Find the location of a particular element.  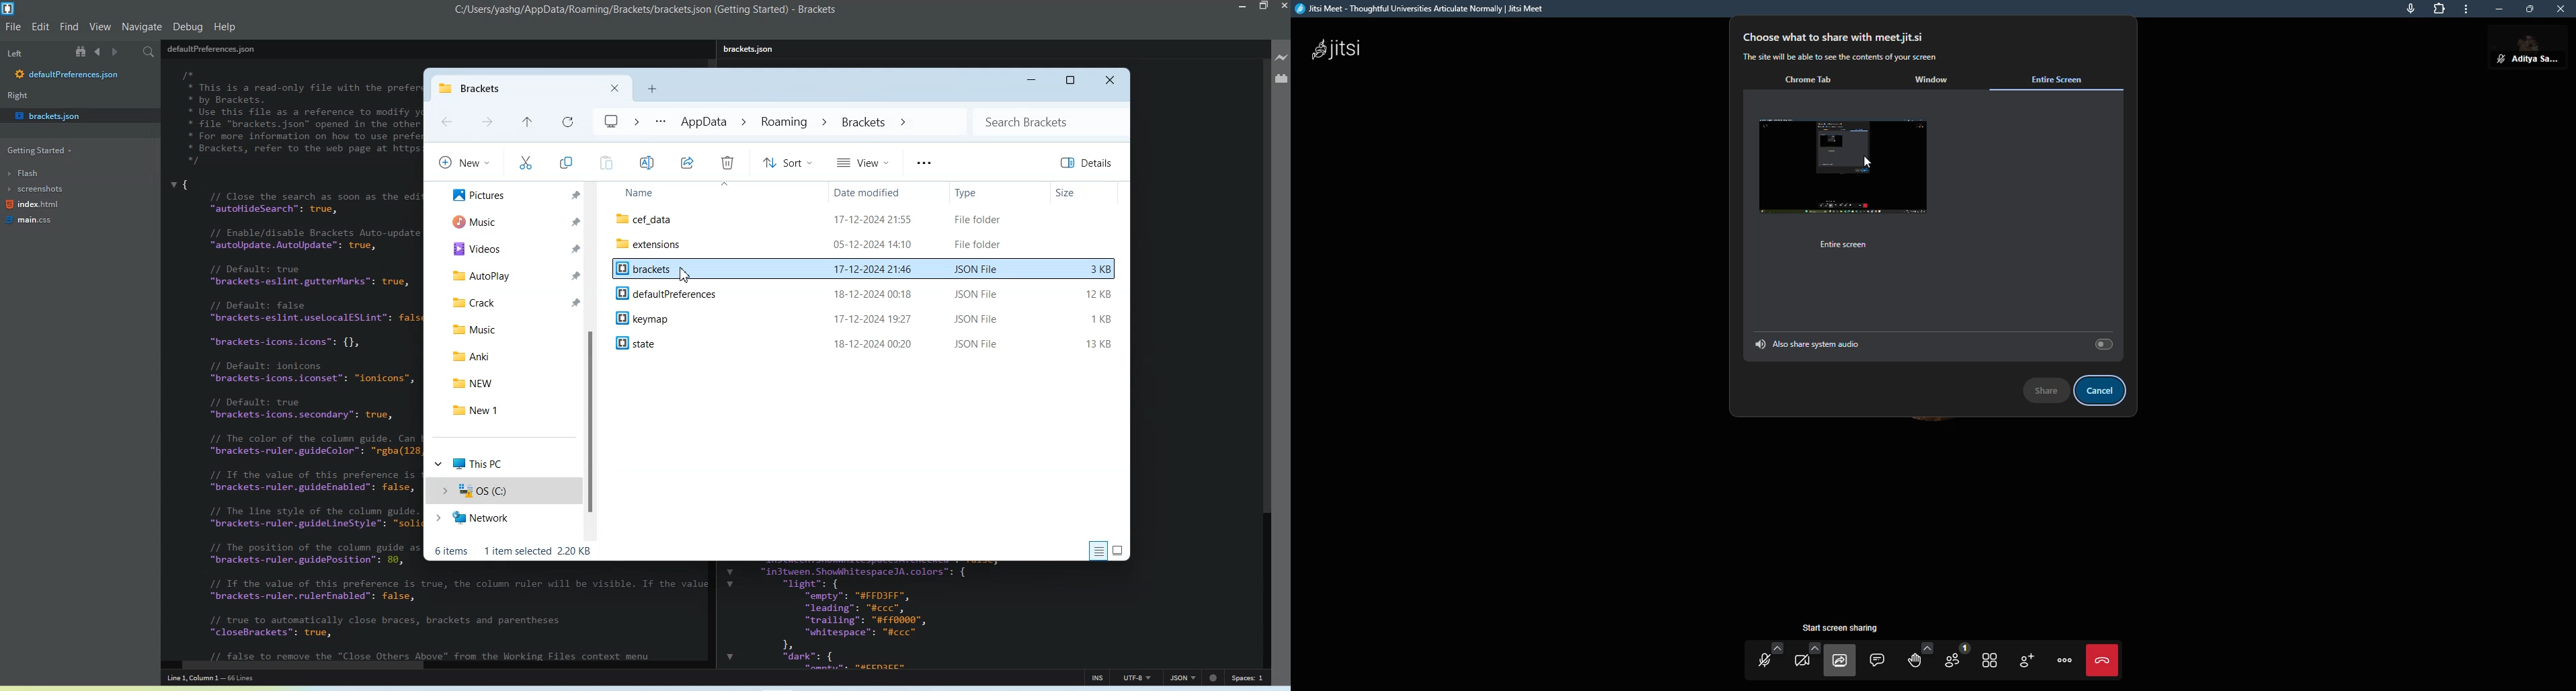

toggle tile view is located at coordinates (1990, 659).